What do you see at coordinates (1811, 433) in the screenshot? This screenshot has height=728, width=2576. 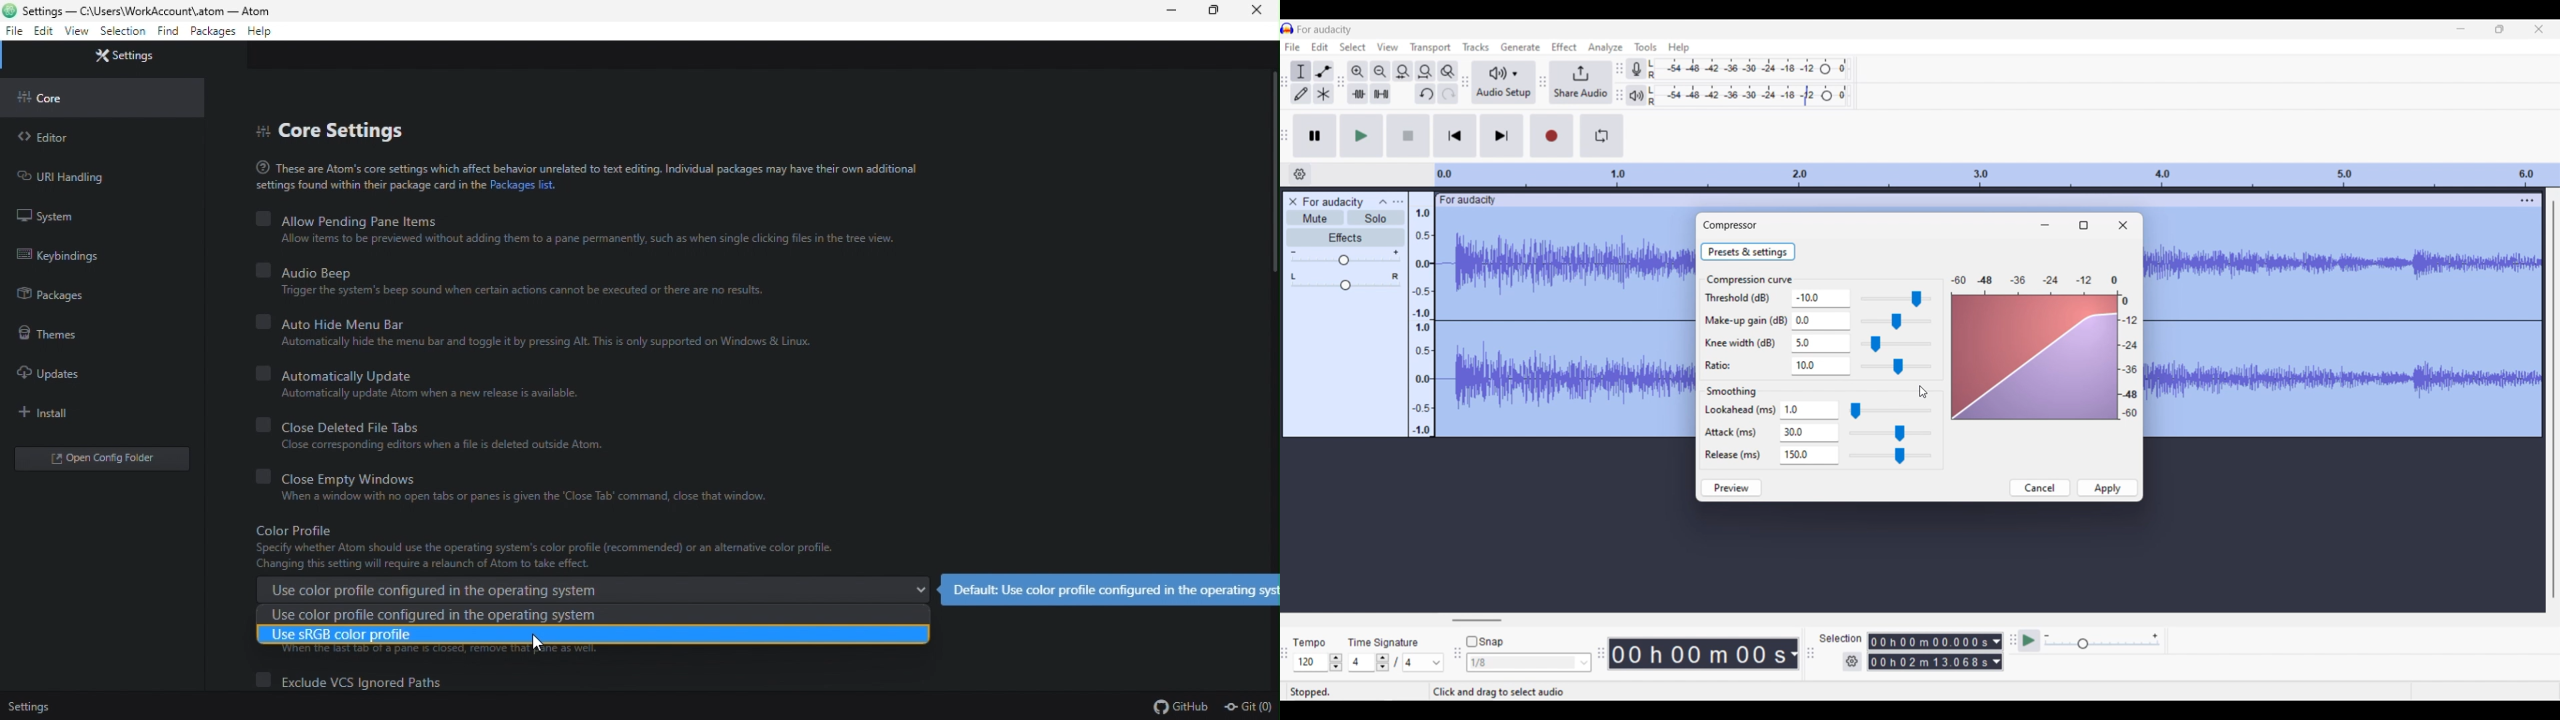 I see `Text box for attack` at bounding box center [1811, 433].